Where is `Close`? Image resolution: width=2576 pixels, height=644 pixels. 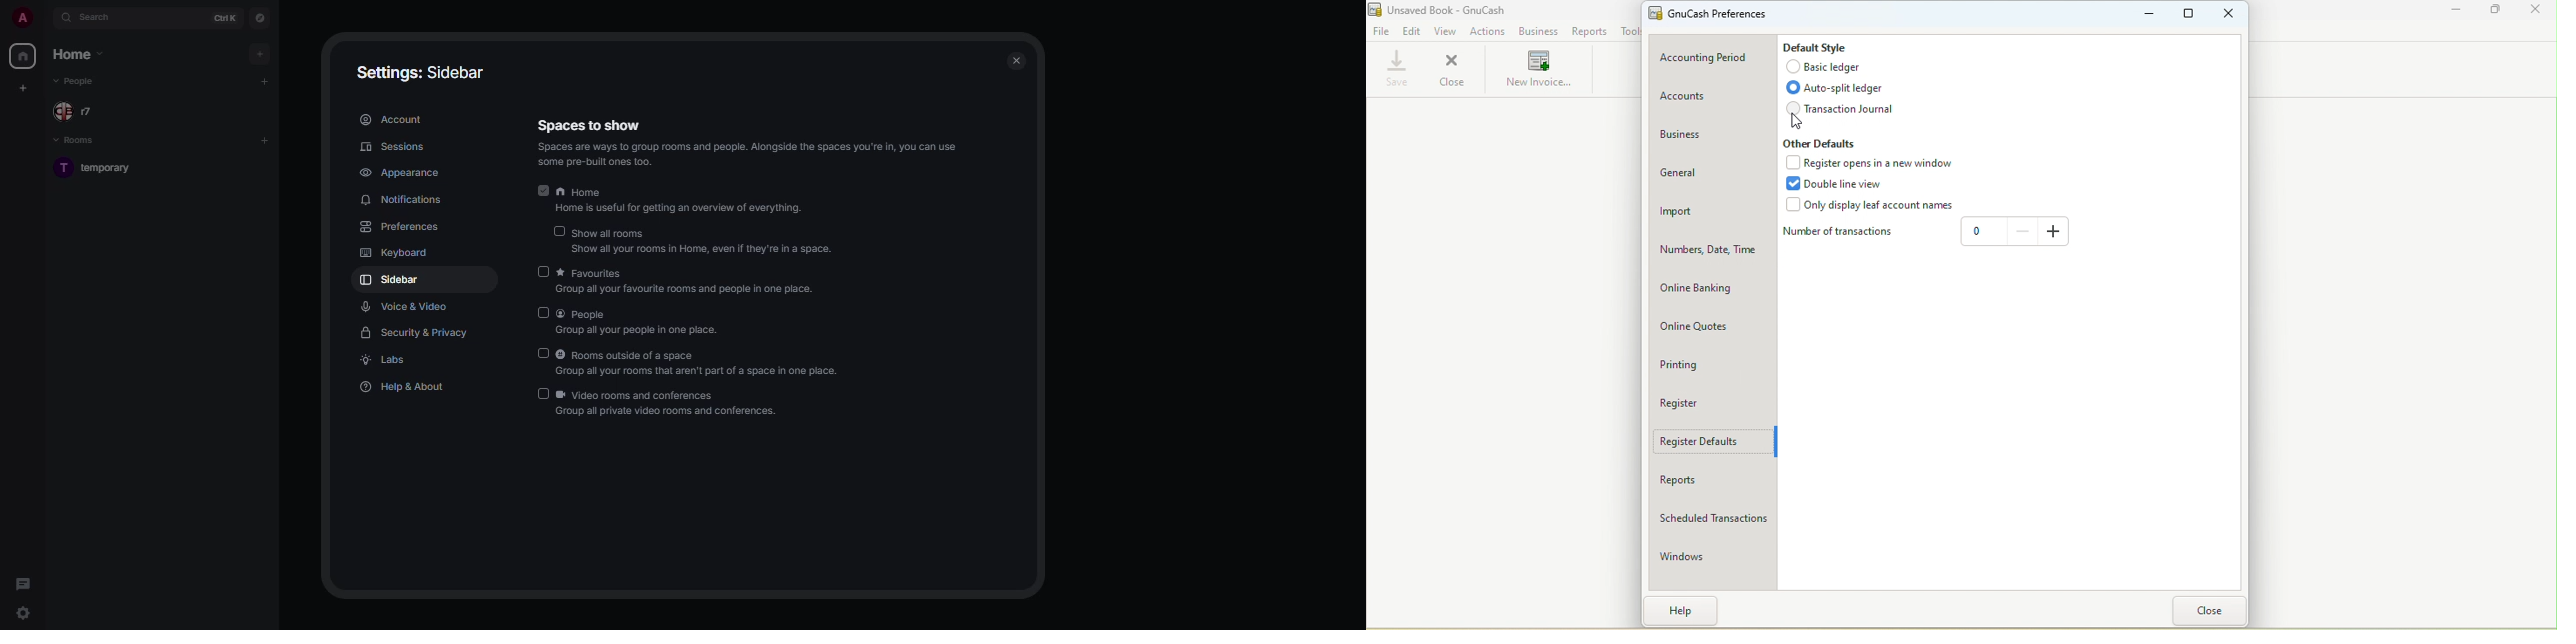 Close is located at coordinates (1455, 70).